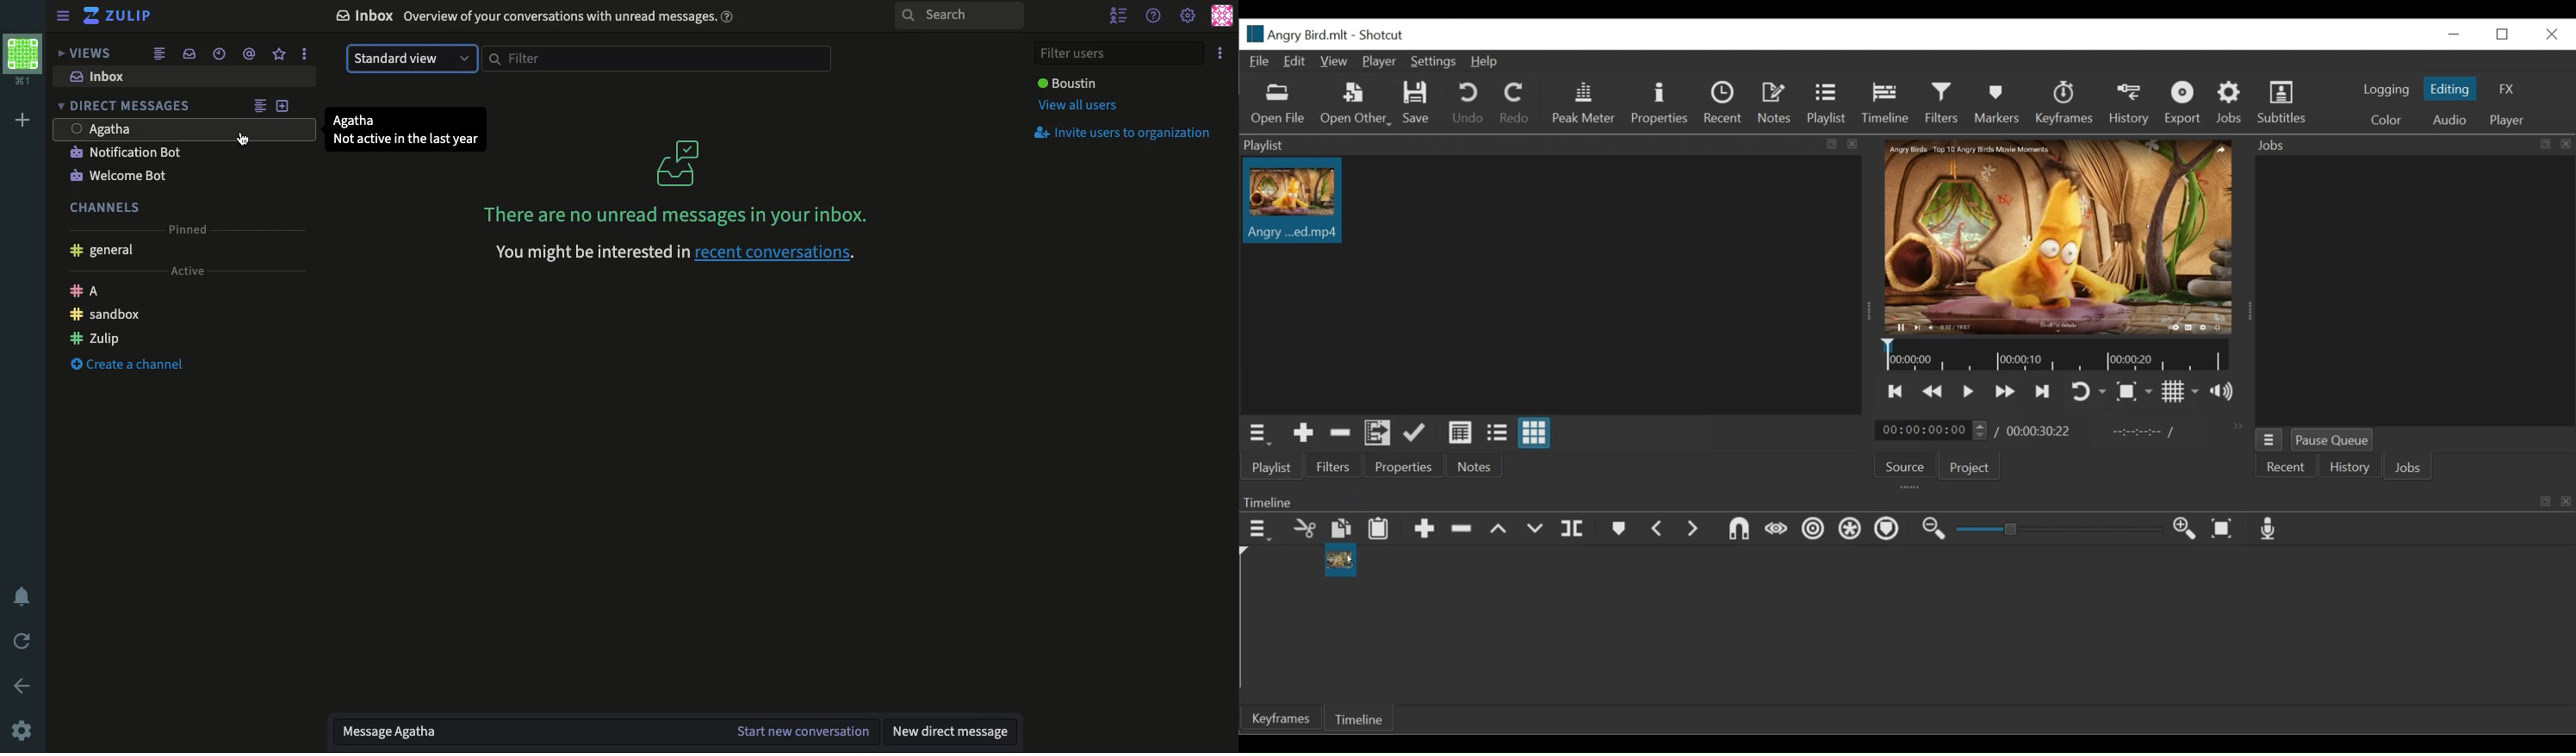 Image resolution: width=2576 pixels, height=756 pixels. What do you see at coordinates (2506, 34) in the screenshot?
I see `Restore` at bounding box center [2506, 34].